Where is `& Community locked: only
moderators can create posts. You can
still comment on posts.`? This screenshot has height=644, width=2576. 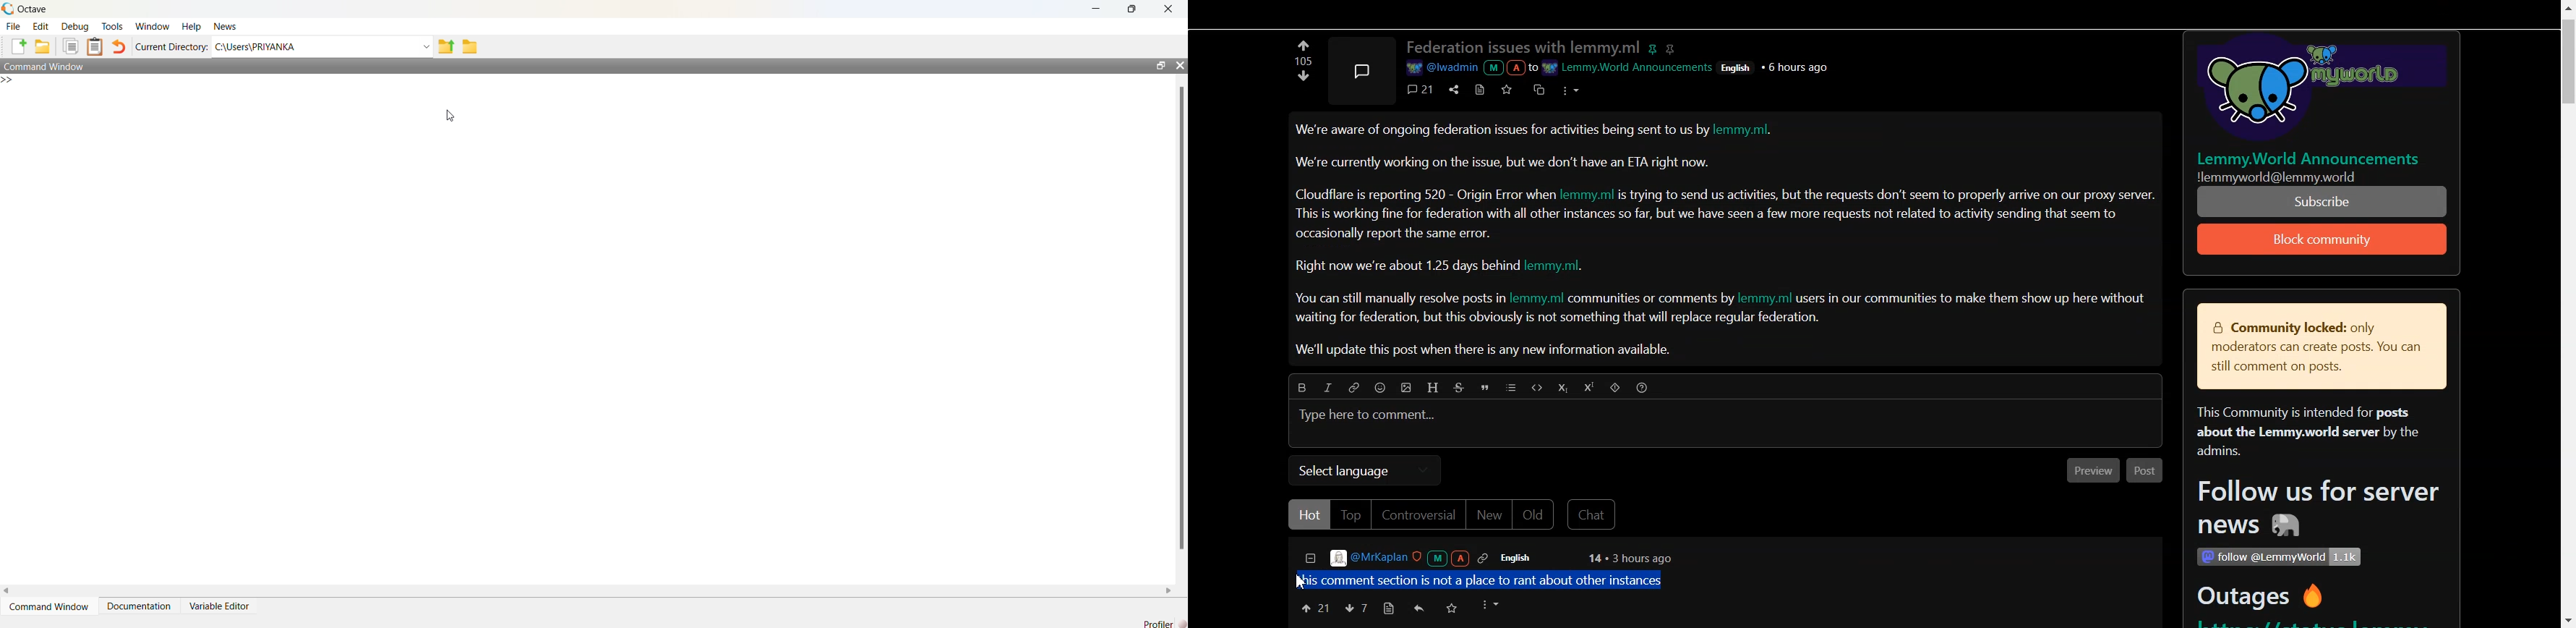 & Community locked: only
moderators can create posts. You can
still comment on posts. is located at coordinates (2311, 348).